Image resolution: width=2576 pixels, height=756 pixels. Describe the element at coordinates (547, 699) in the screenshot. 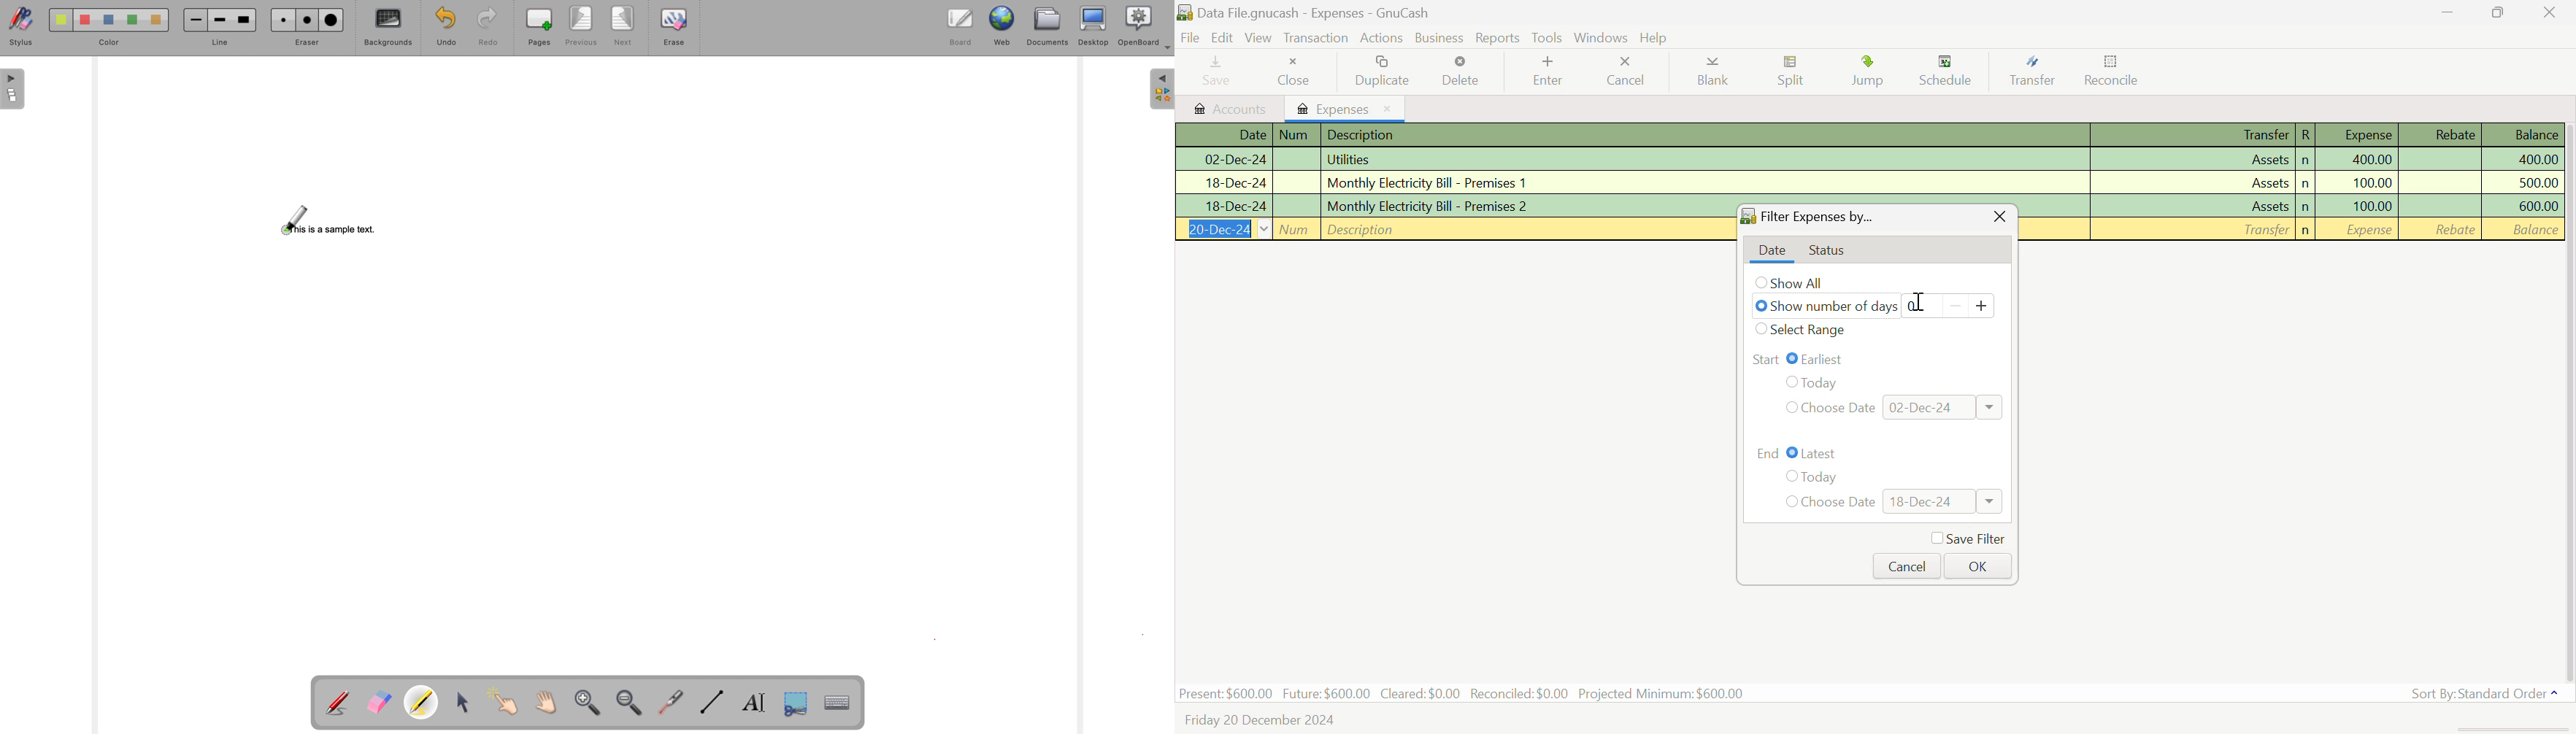

I see `Scroll page` at that location.